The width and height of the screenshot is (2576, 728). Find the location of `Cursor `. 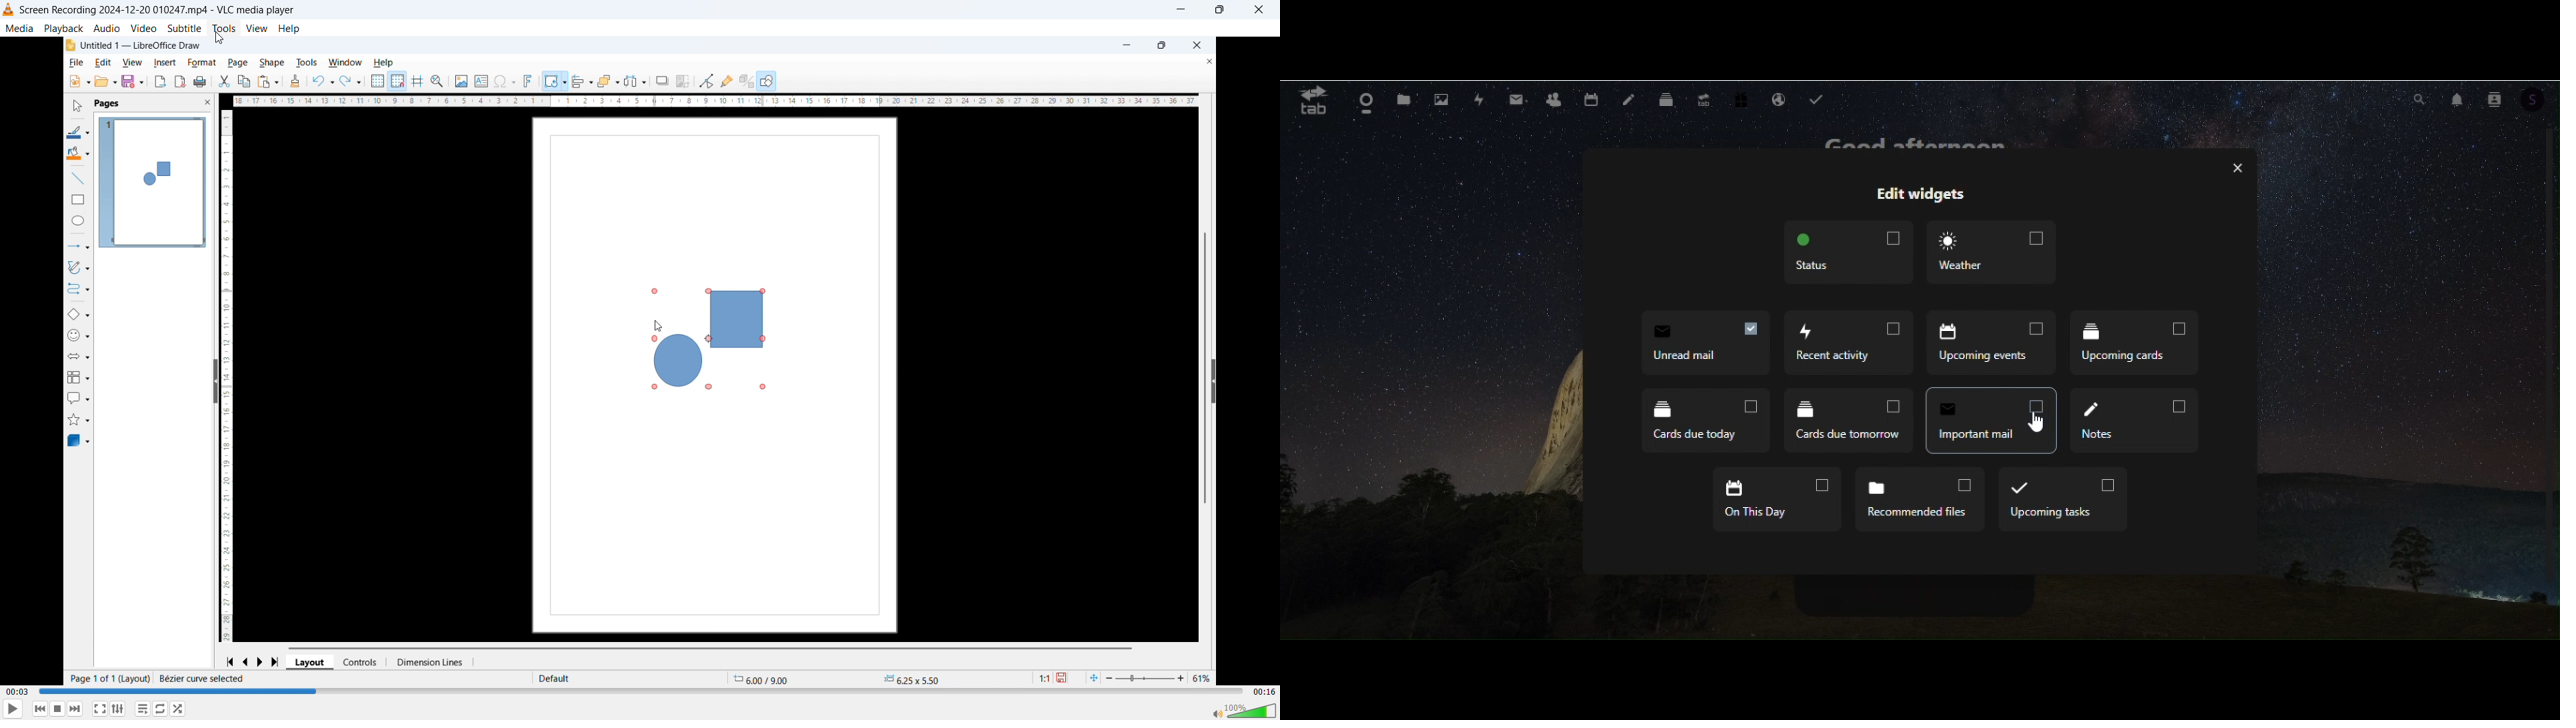

Cursor  is located at coordinates (219, 38).